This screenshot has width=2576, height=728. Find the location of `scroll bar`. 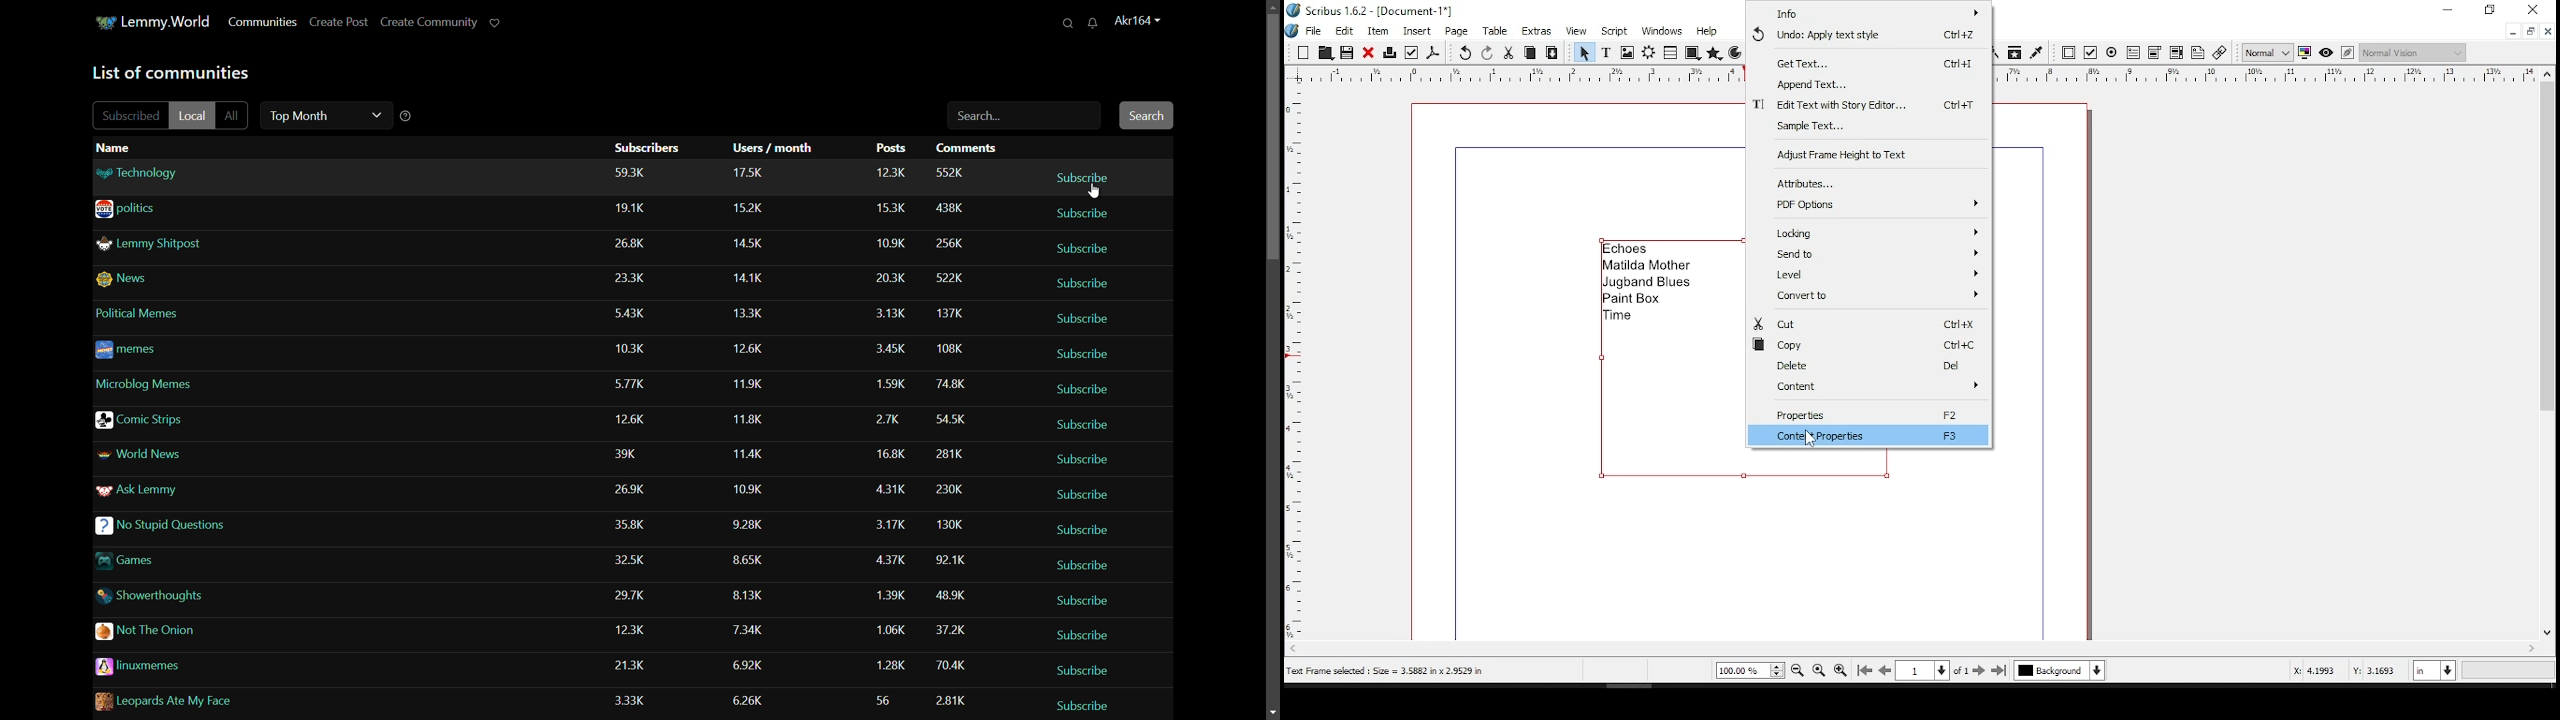

scroll bar is located at coordinates (1907, 649).